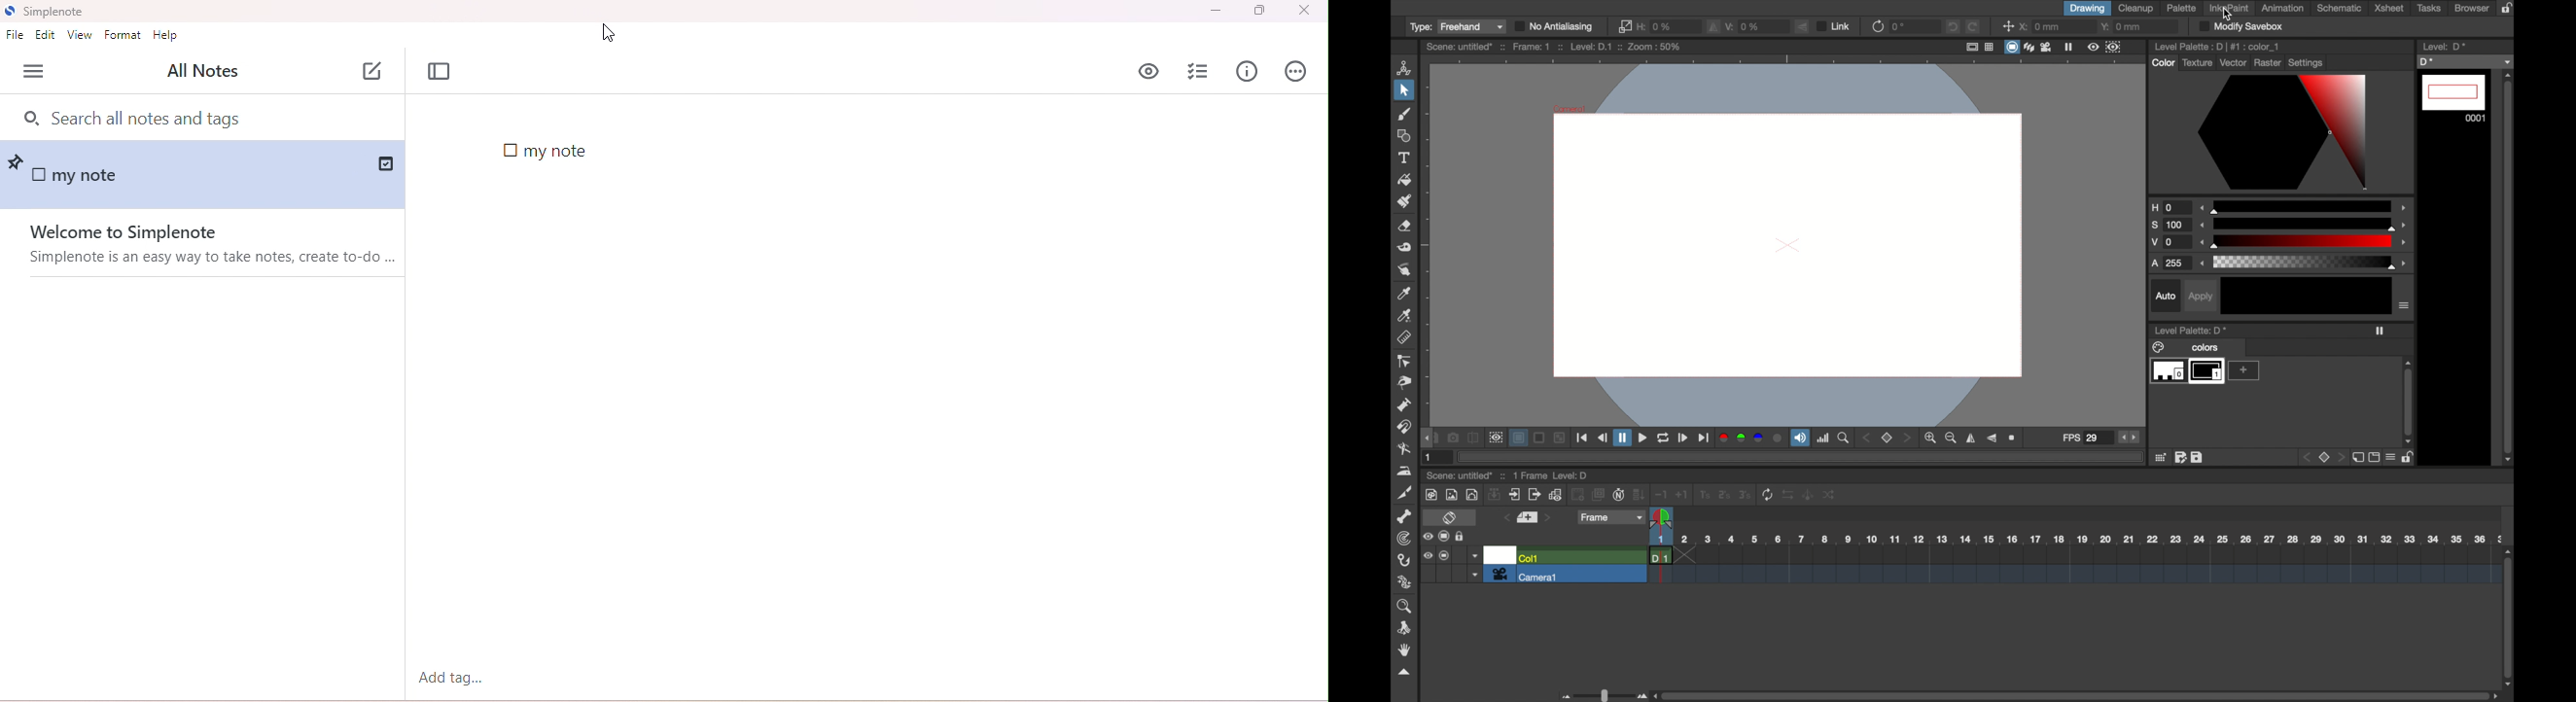  Describe the element at coordinates (1296, 72) in the screenshot. I see `actions` at that location.